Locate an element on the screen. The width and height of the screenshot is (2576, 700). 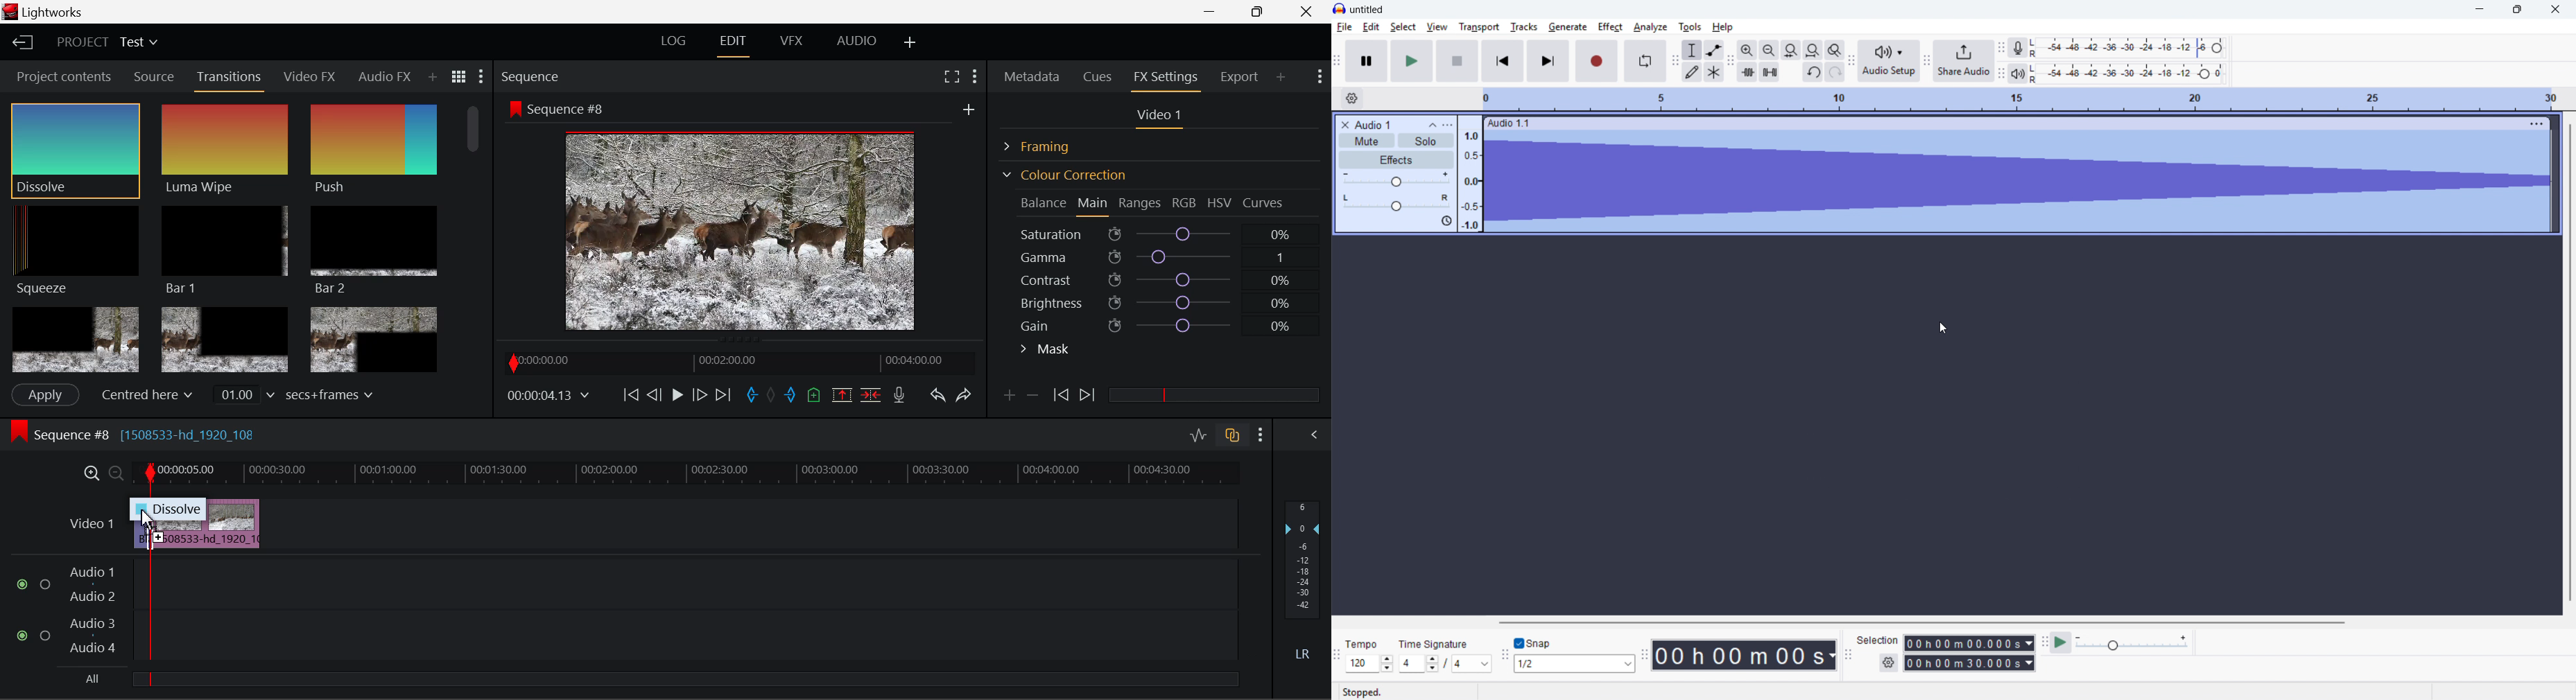
Share audio  is located at coordinates (1965, 61).